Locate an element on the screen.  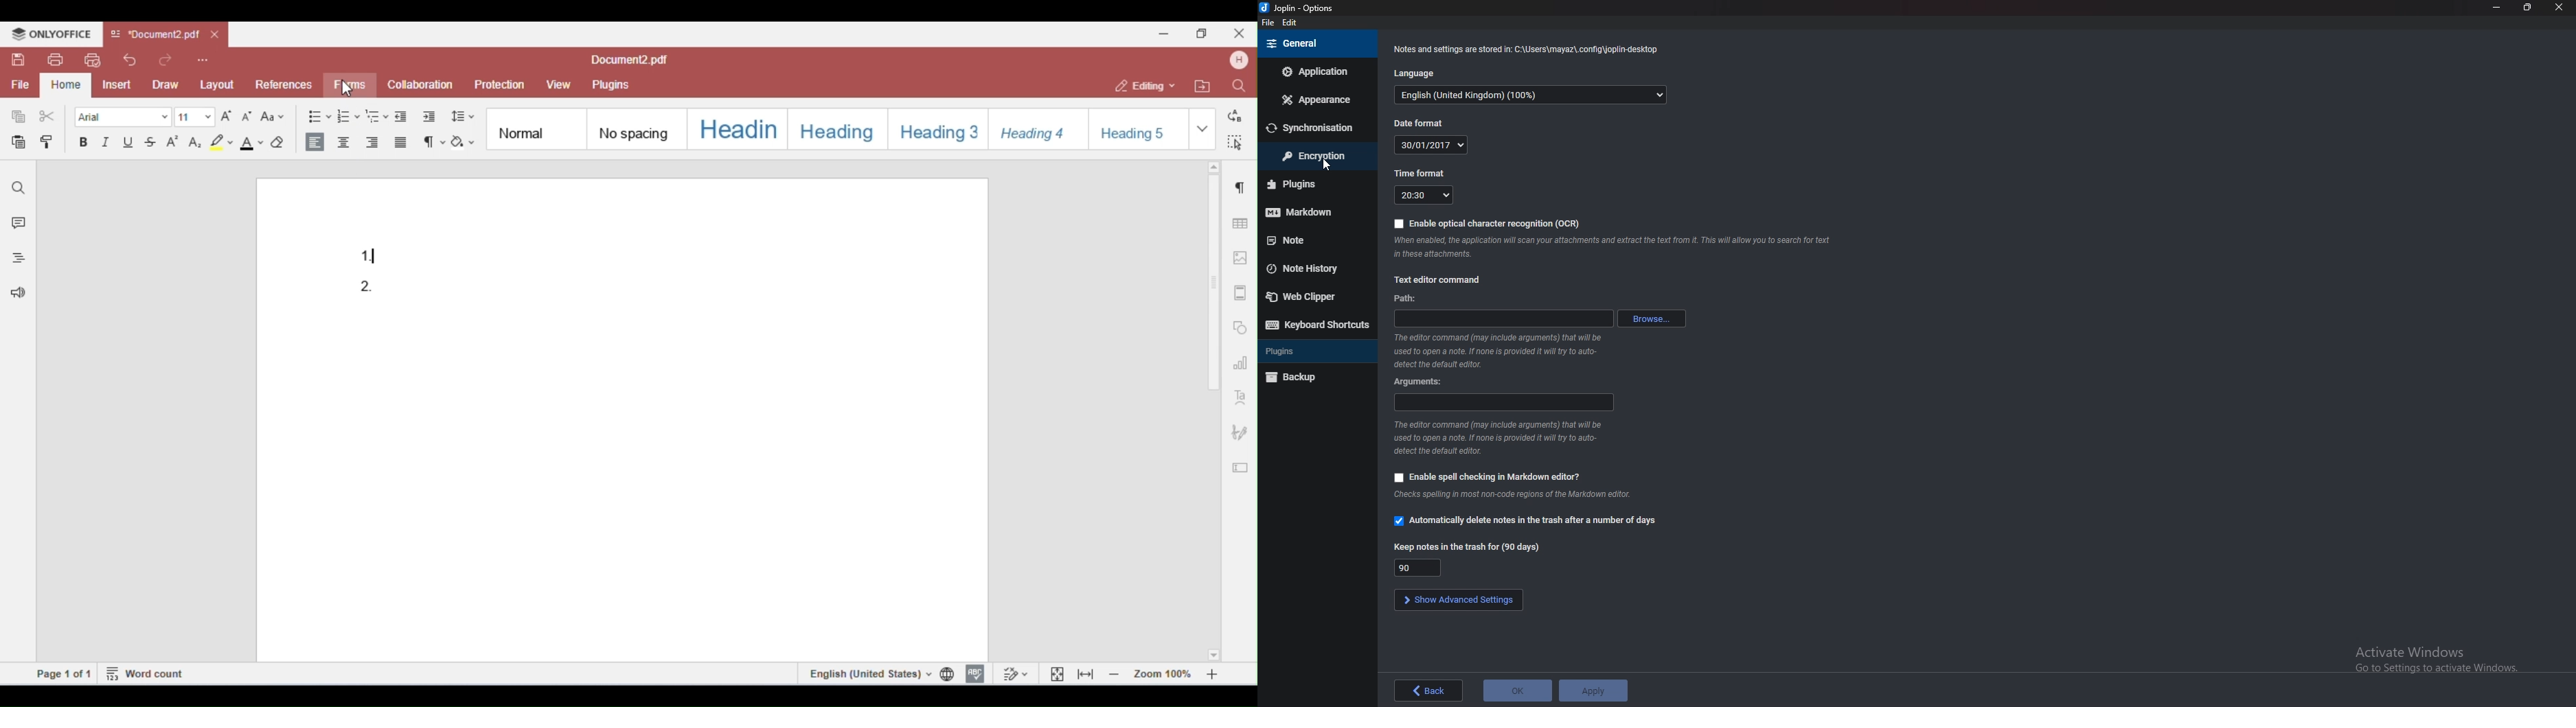
resize is located at coordinates (2527, 8).